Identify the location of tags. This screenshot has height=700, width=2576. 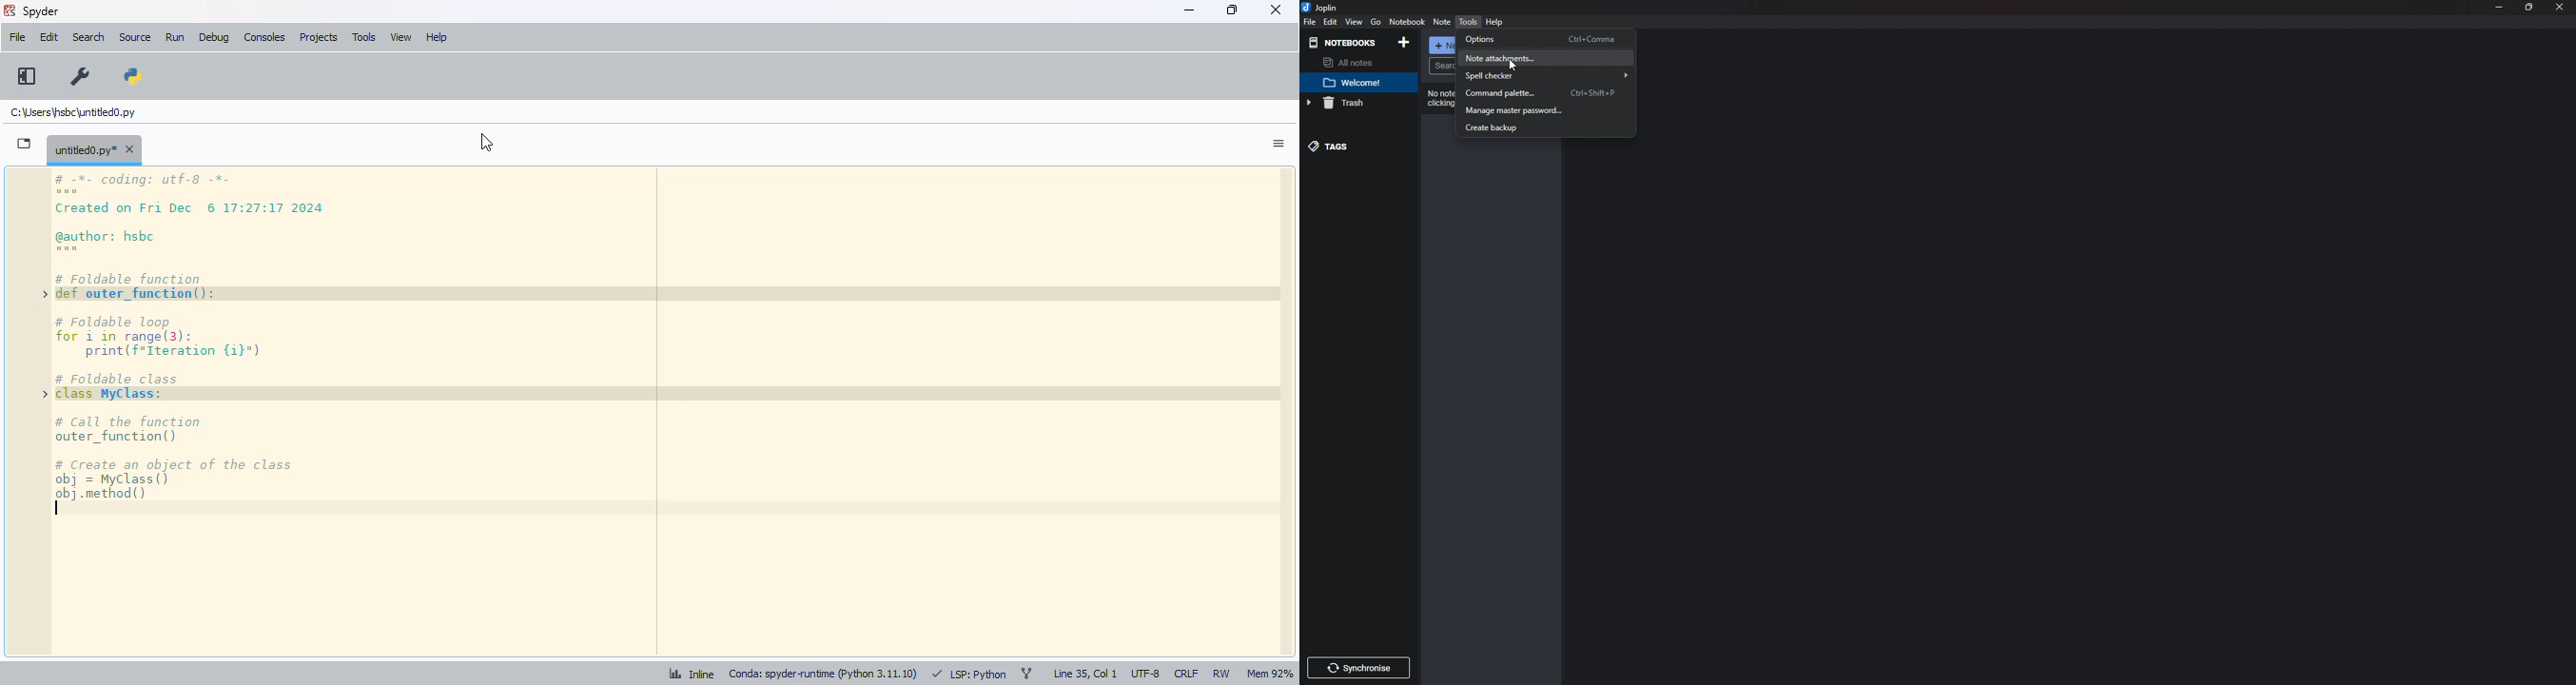
(1353, 146).